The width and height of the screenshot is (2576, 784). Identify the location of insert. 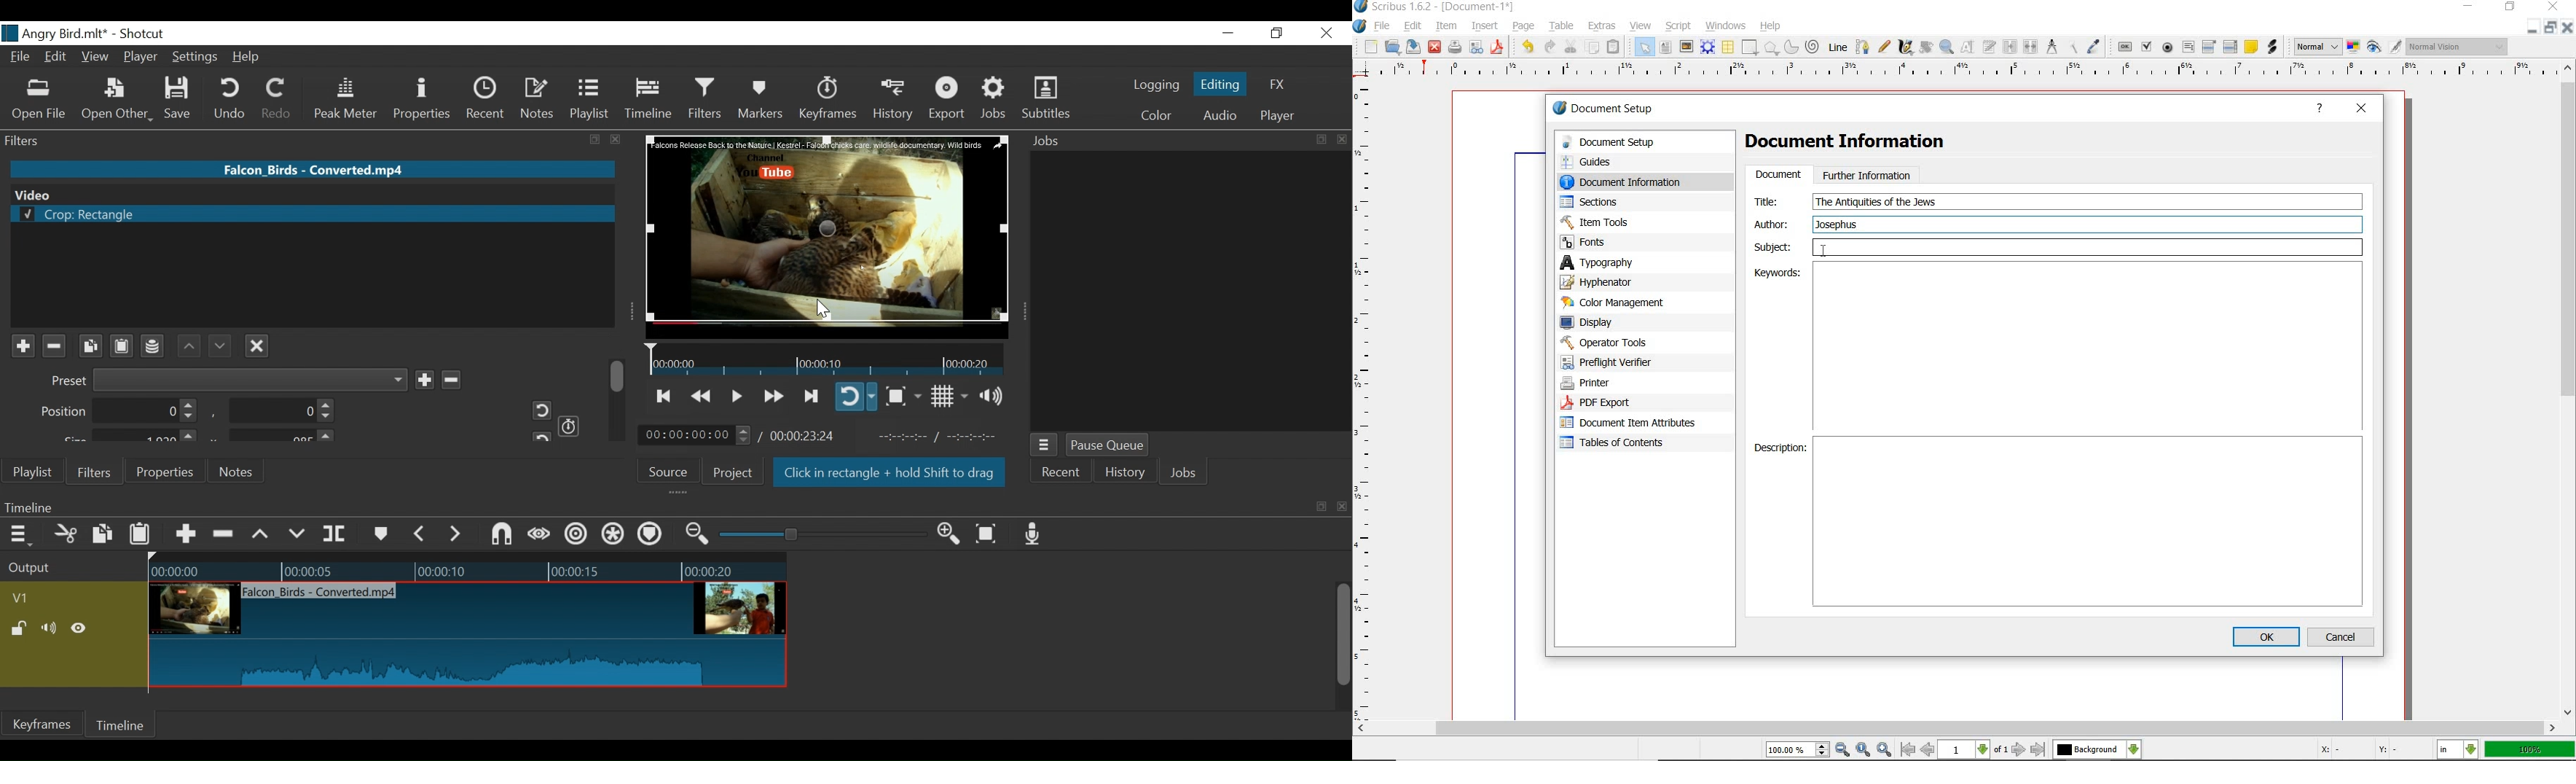
(1485, 26).